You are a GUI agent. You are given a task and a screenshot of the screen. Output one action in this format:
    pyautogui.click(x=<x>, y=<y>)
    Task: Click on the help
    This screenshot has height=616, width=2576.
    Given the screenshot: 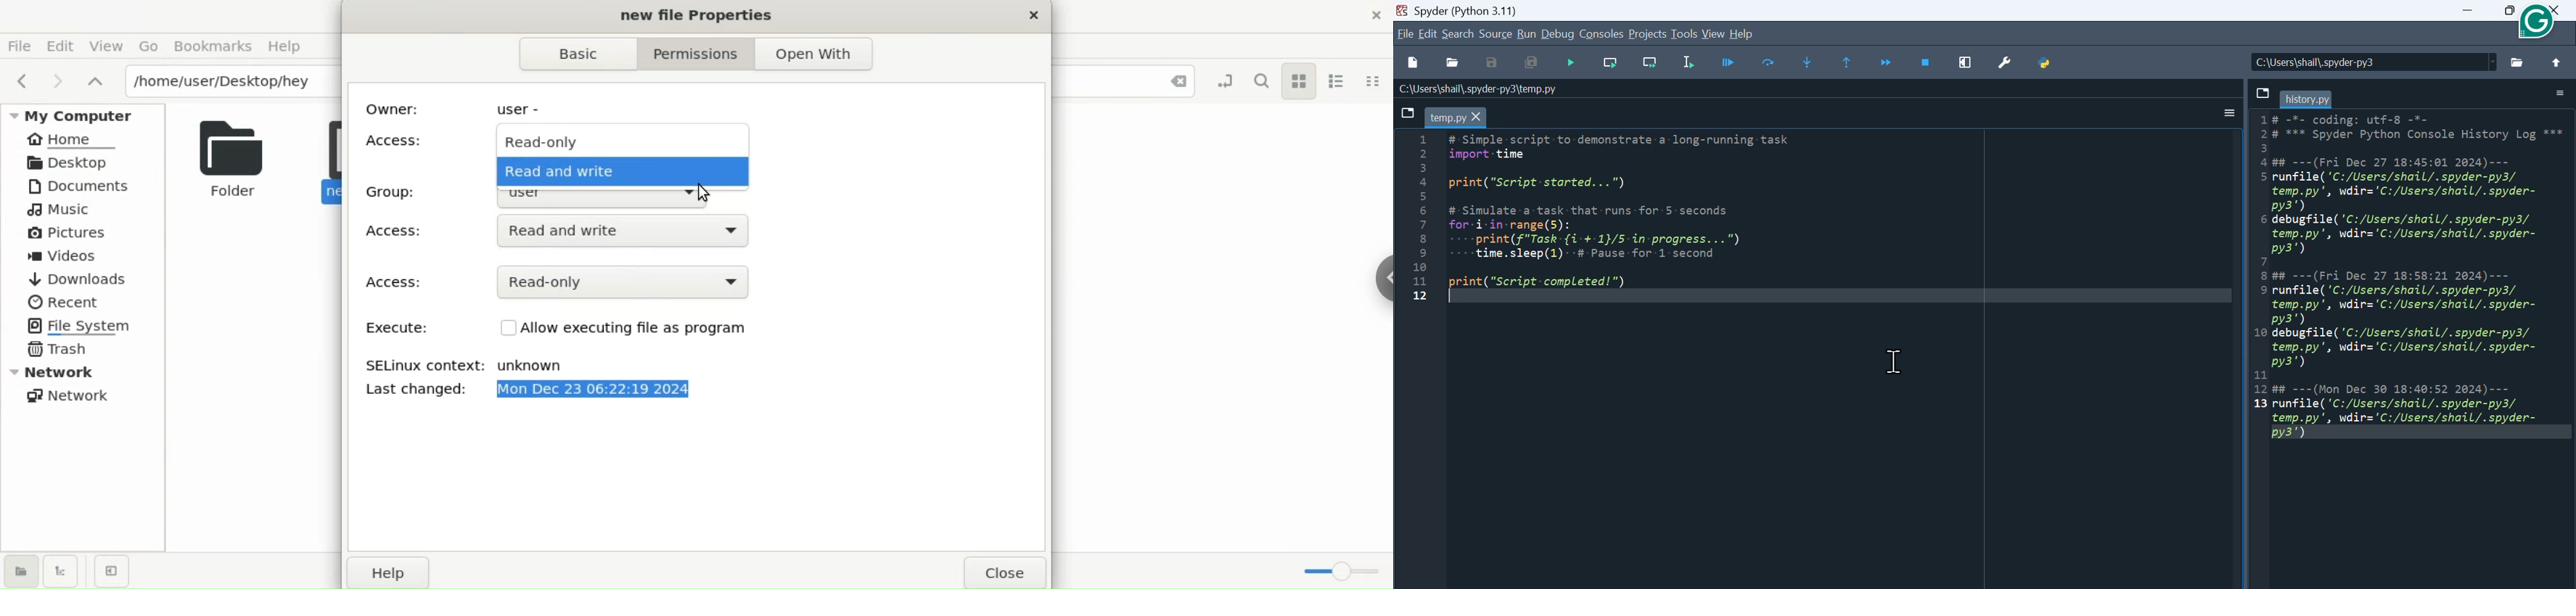 What is the action you would take?
    pyautogui.click(x=1748, y=33)
    